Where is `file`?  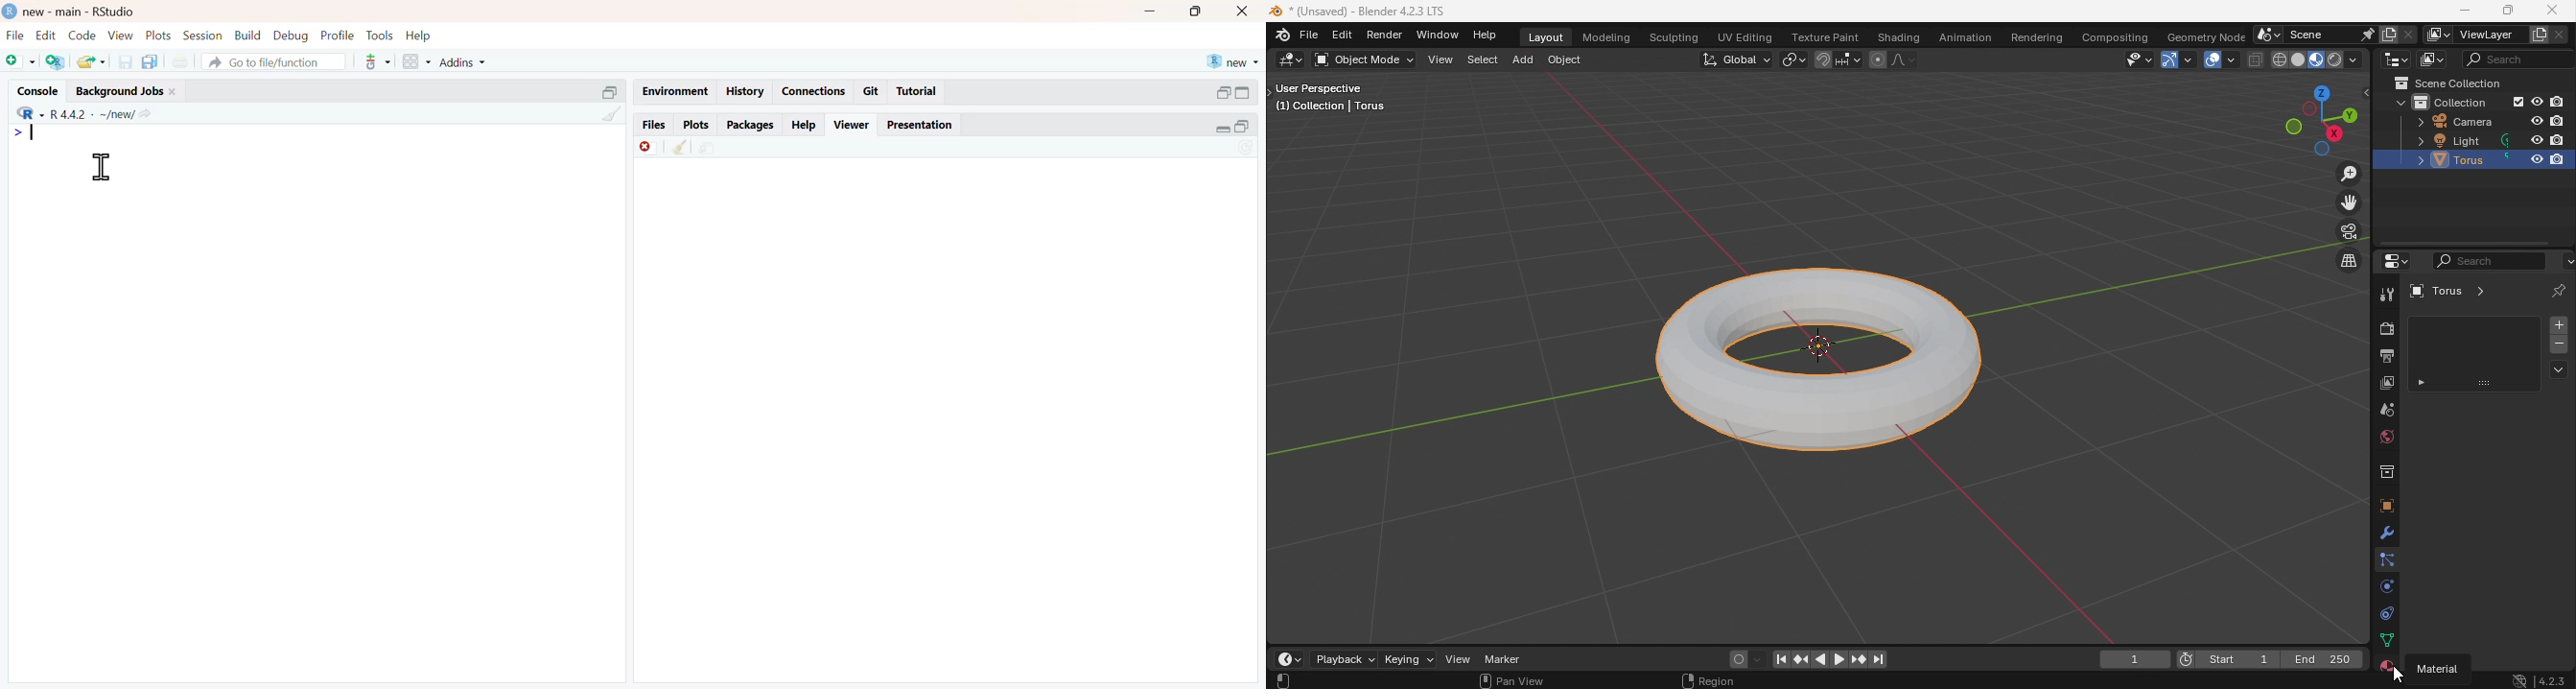 file is located at coordinates (17, 35).